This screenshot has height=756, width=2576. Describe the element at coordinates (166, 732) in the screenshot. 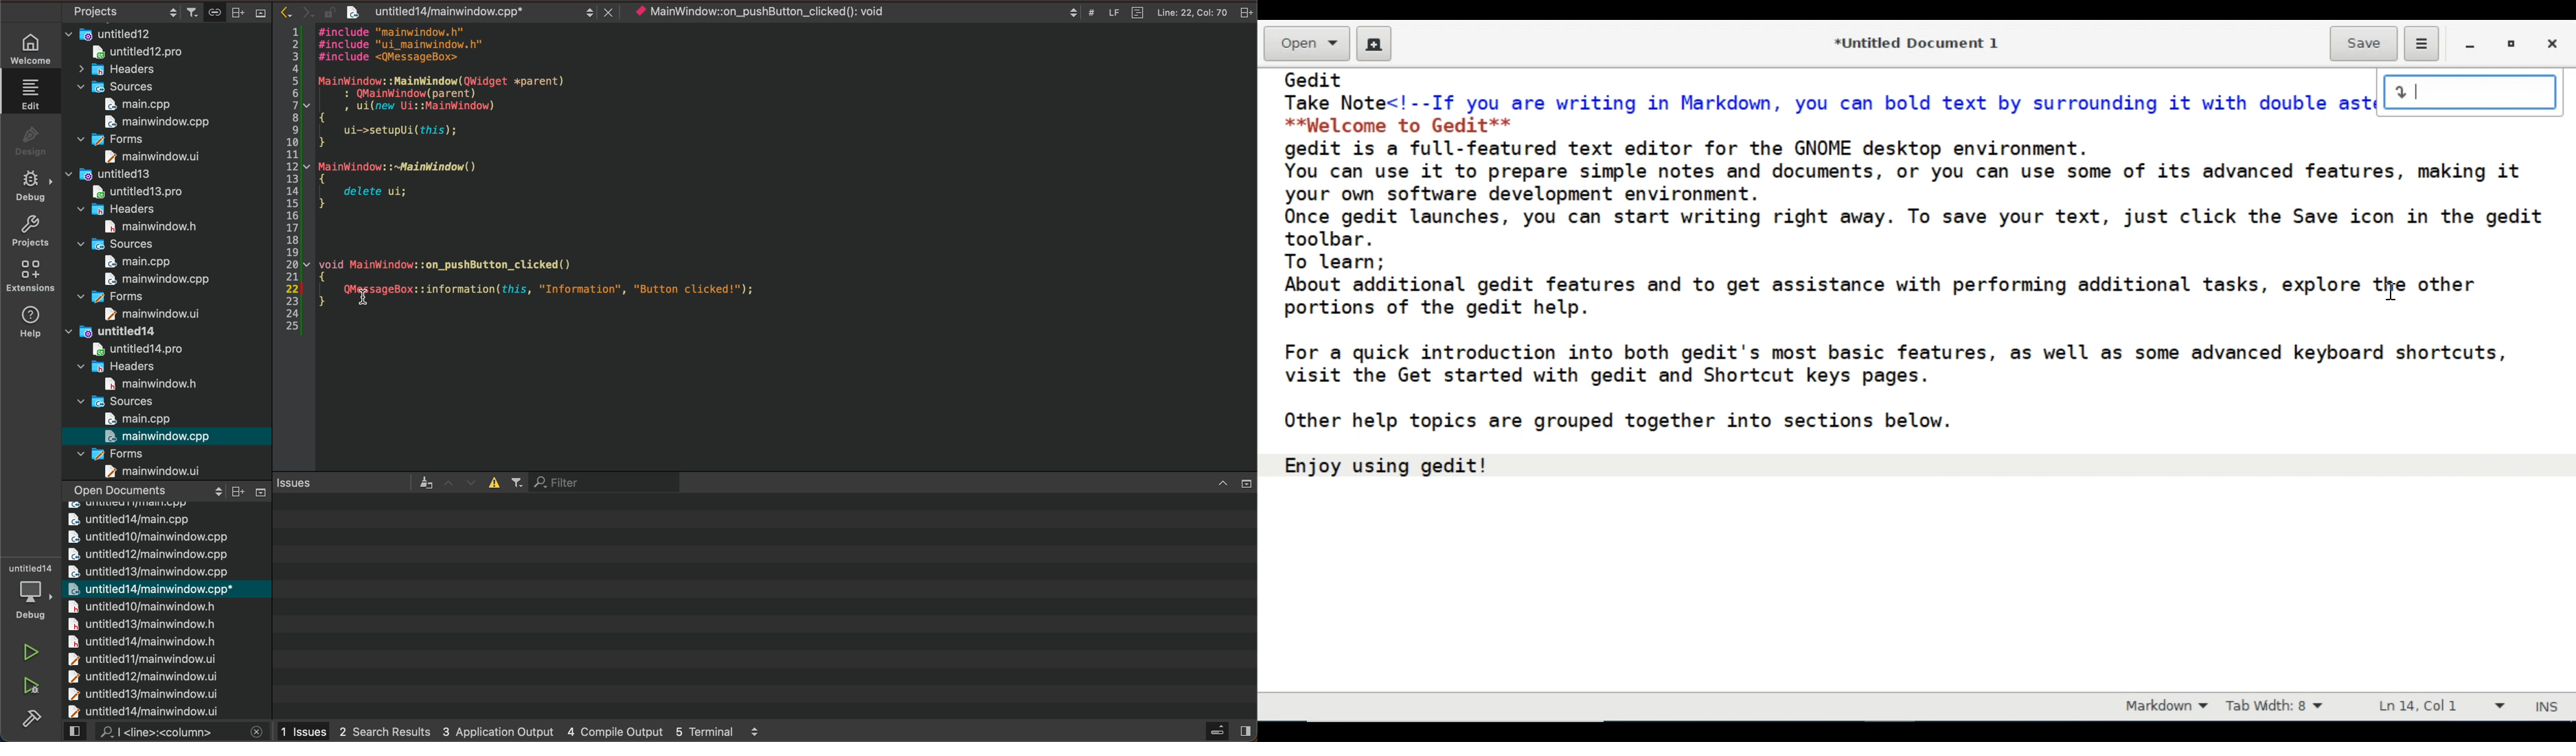

I see `search` at that location.